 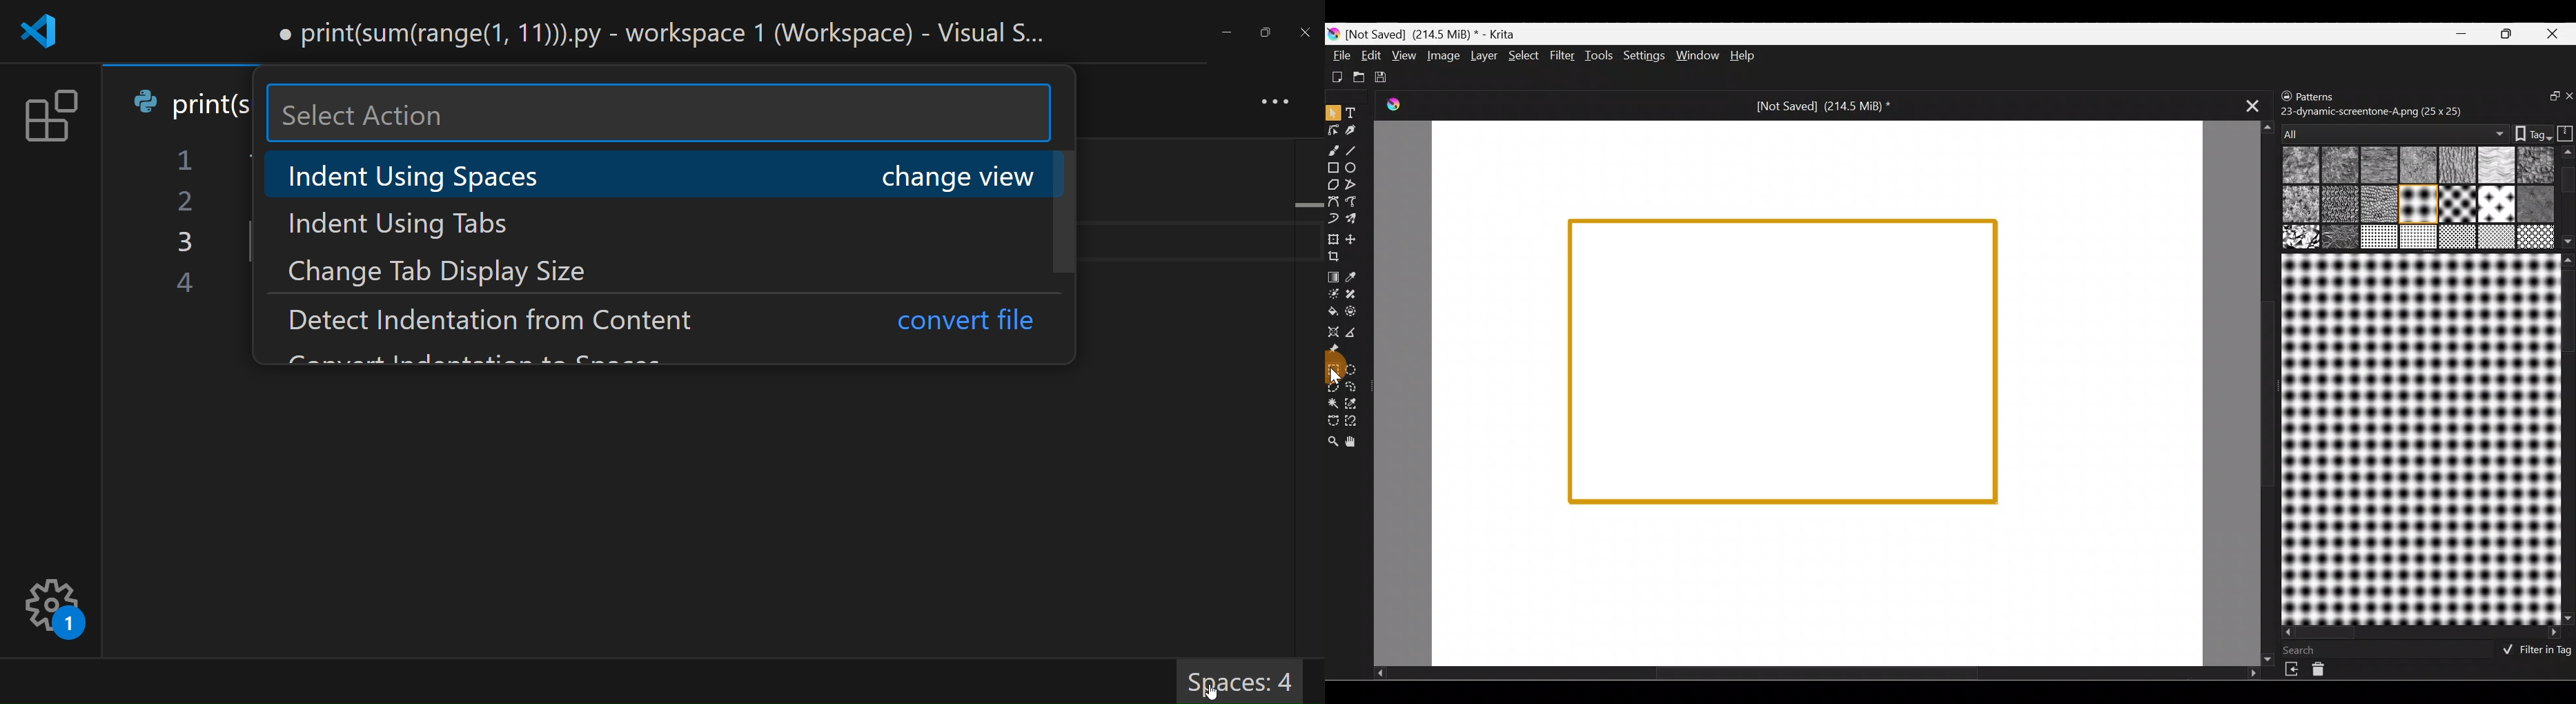 What do you see at coordinates (2381, 238) in the screenshot?
I see `16 Texture_woody.png` at bounding box center [2381, 238].